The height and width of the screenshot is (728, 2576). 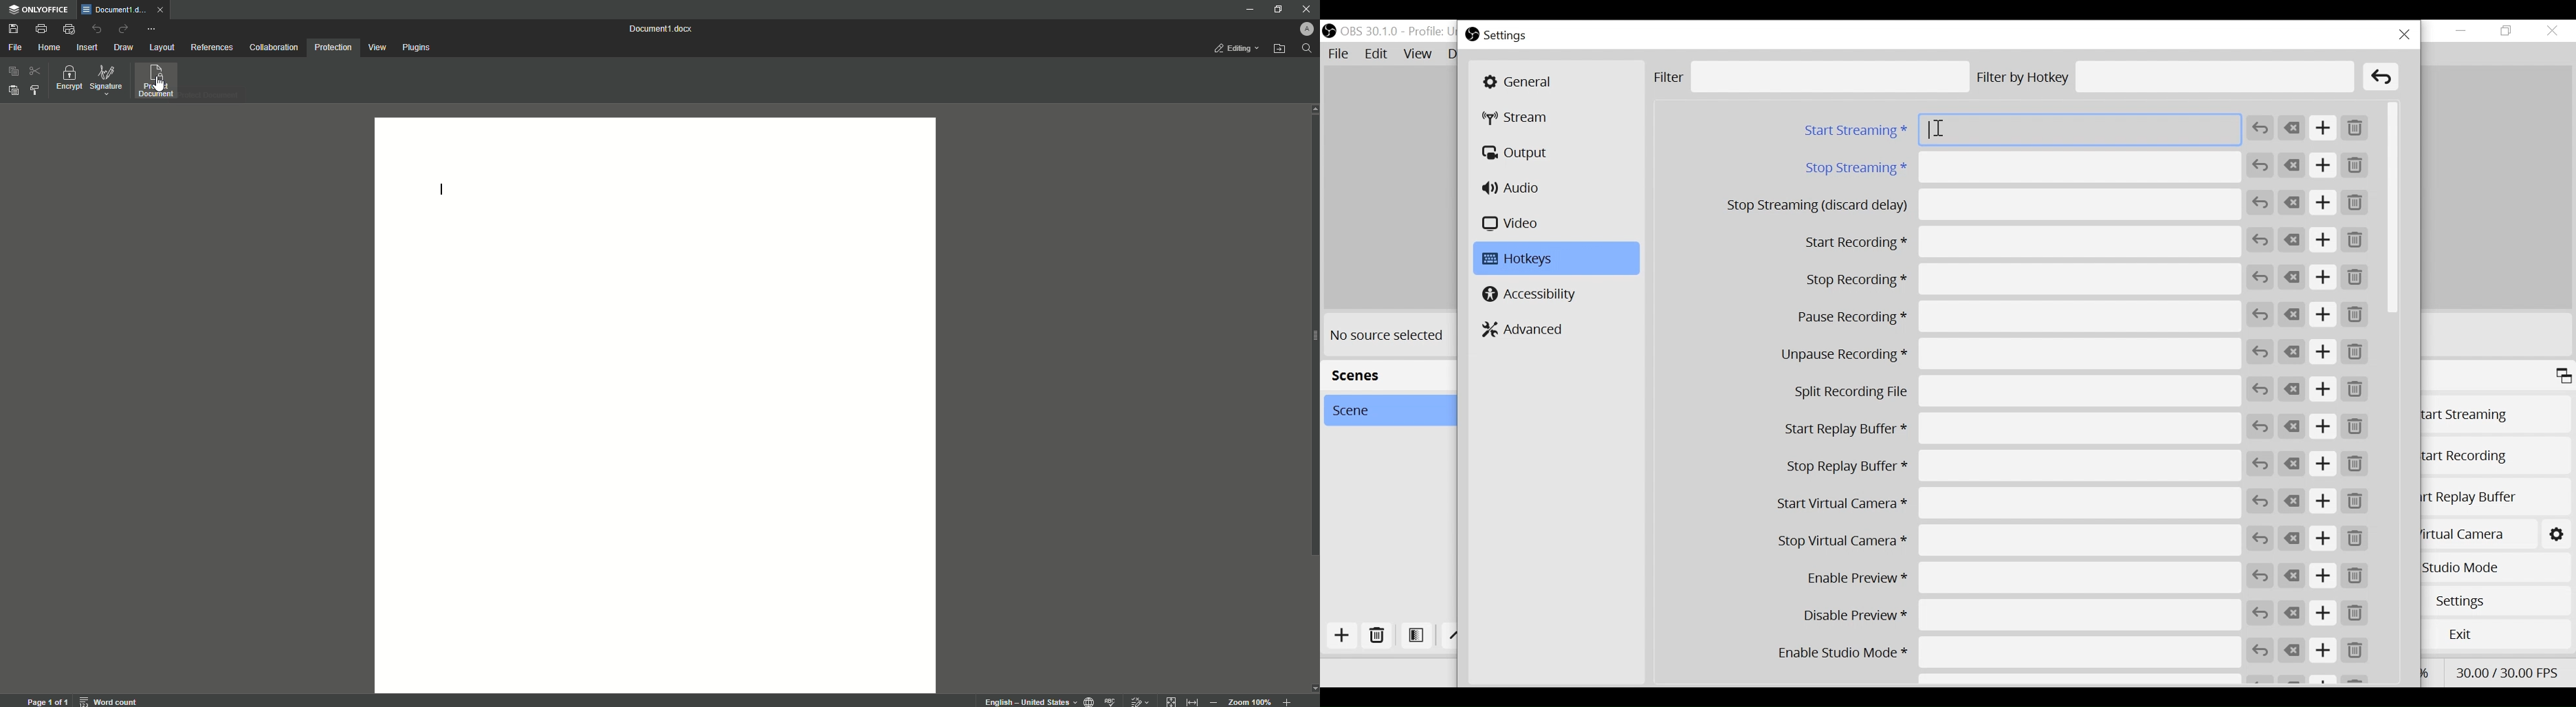 I want to click on No source selected, so click(x=1387, y=334).